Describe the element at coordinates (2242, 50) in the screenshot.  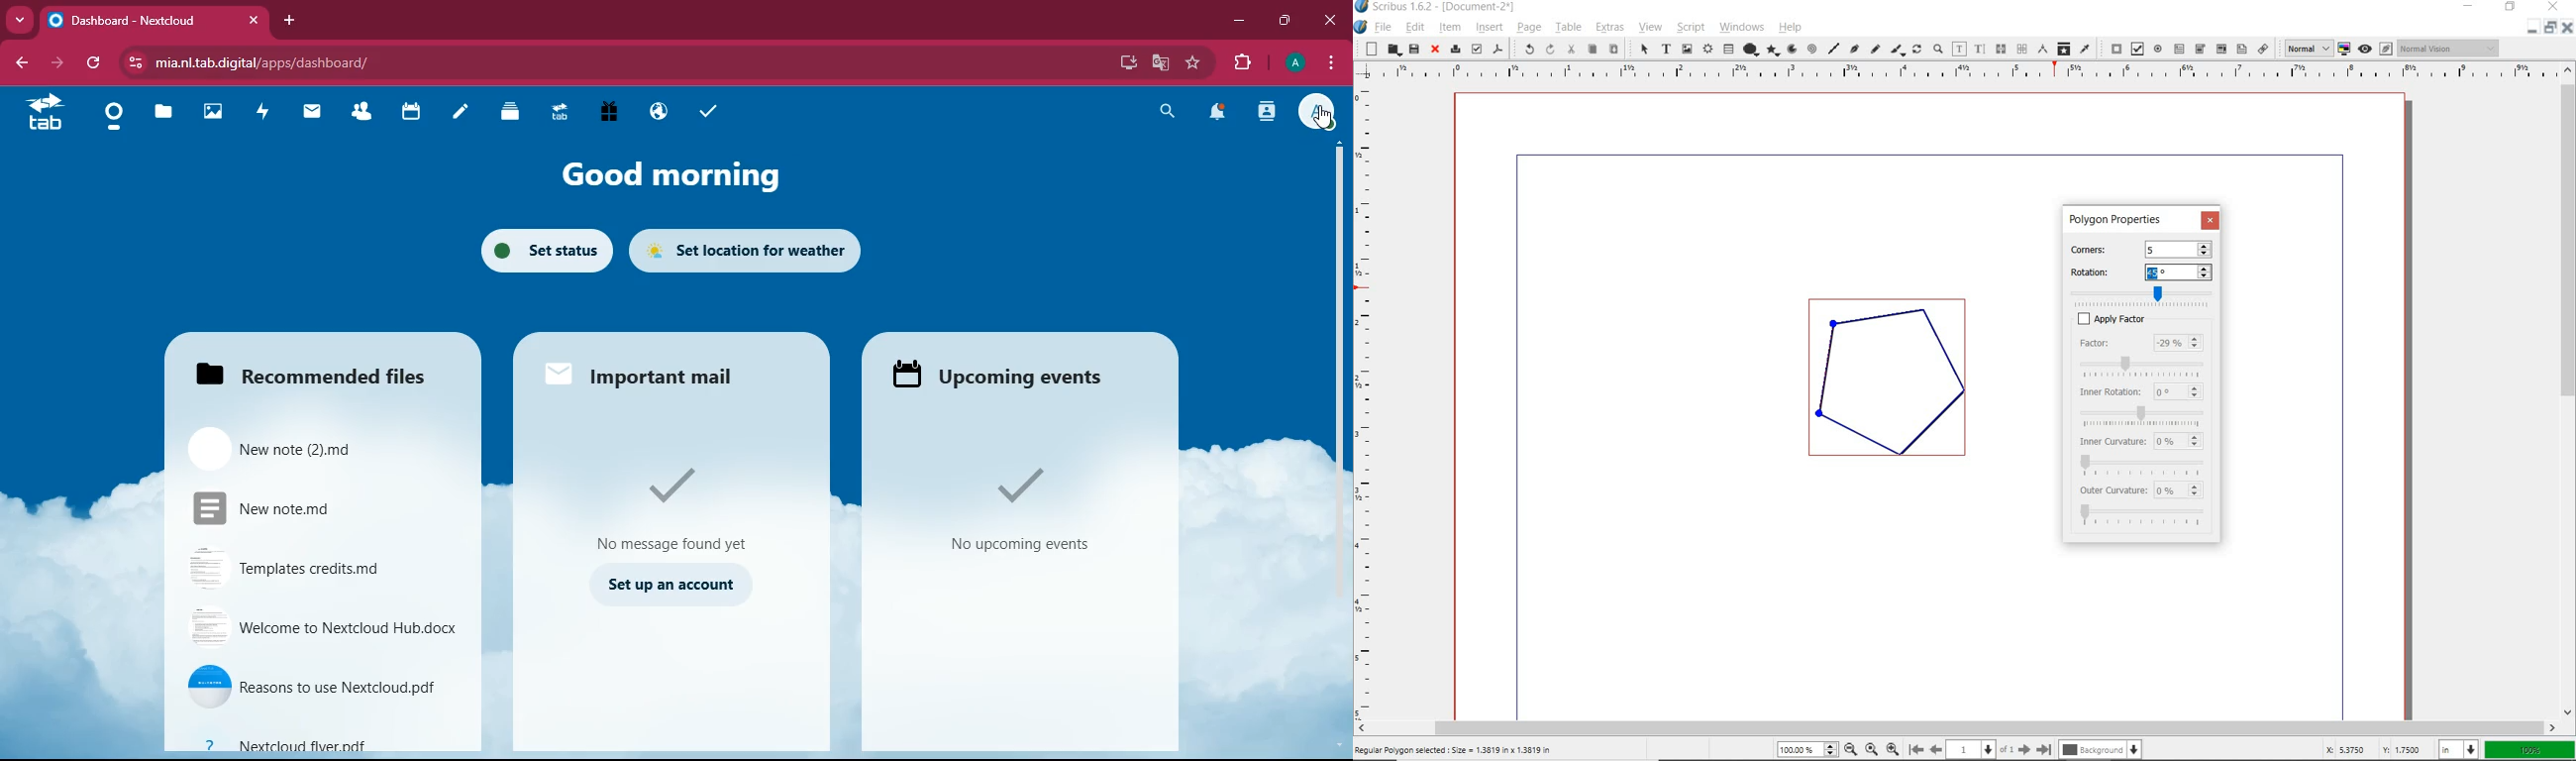
I see `pdf list box` at that location.